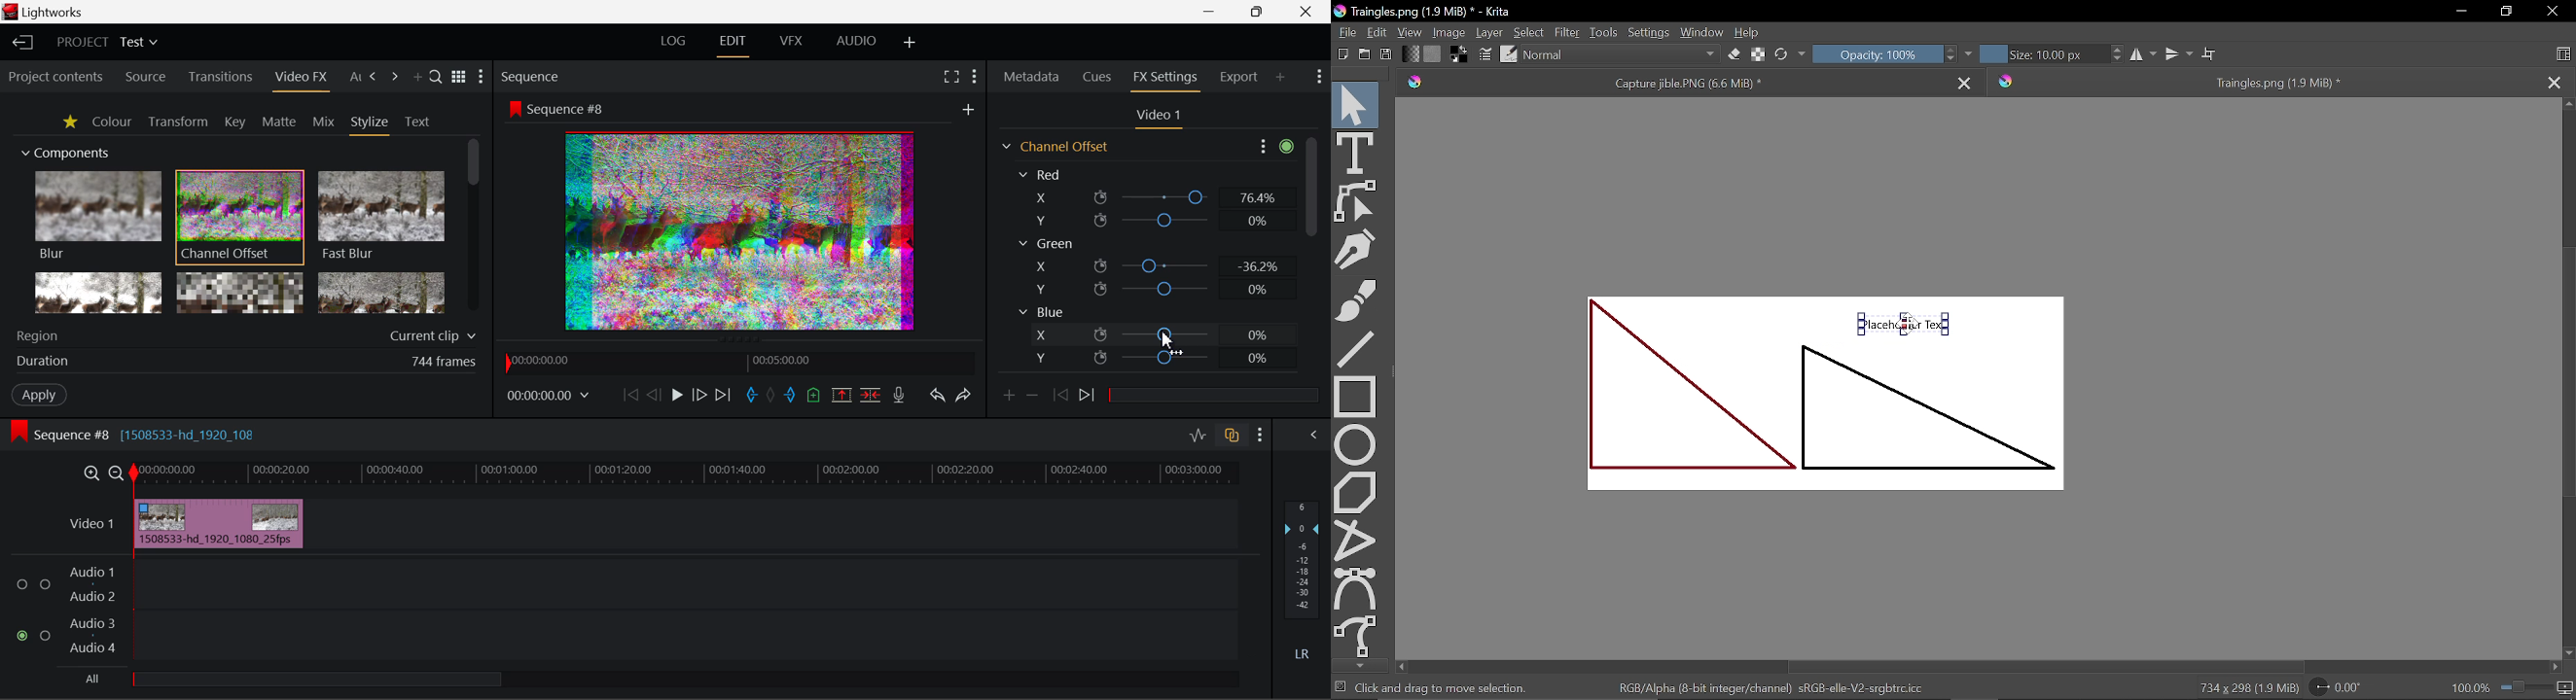 The width and height of the screenshot is (2576, 700). Describe the element at coordinates (1412, 54) in the screenshot. I see `Fill gradient` at that location.